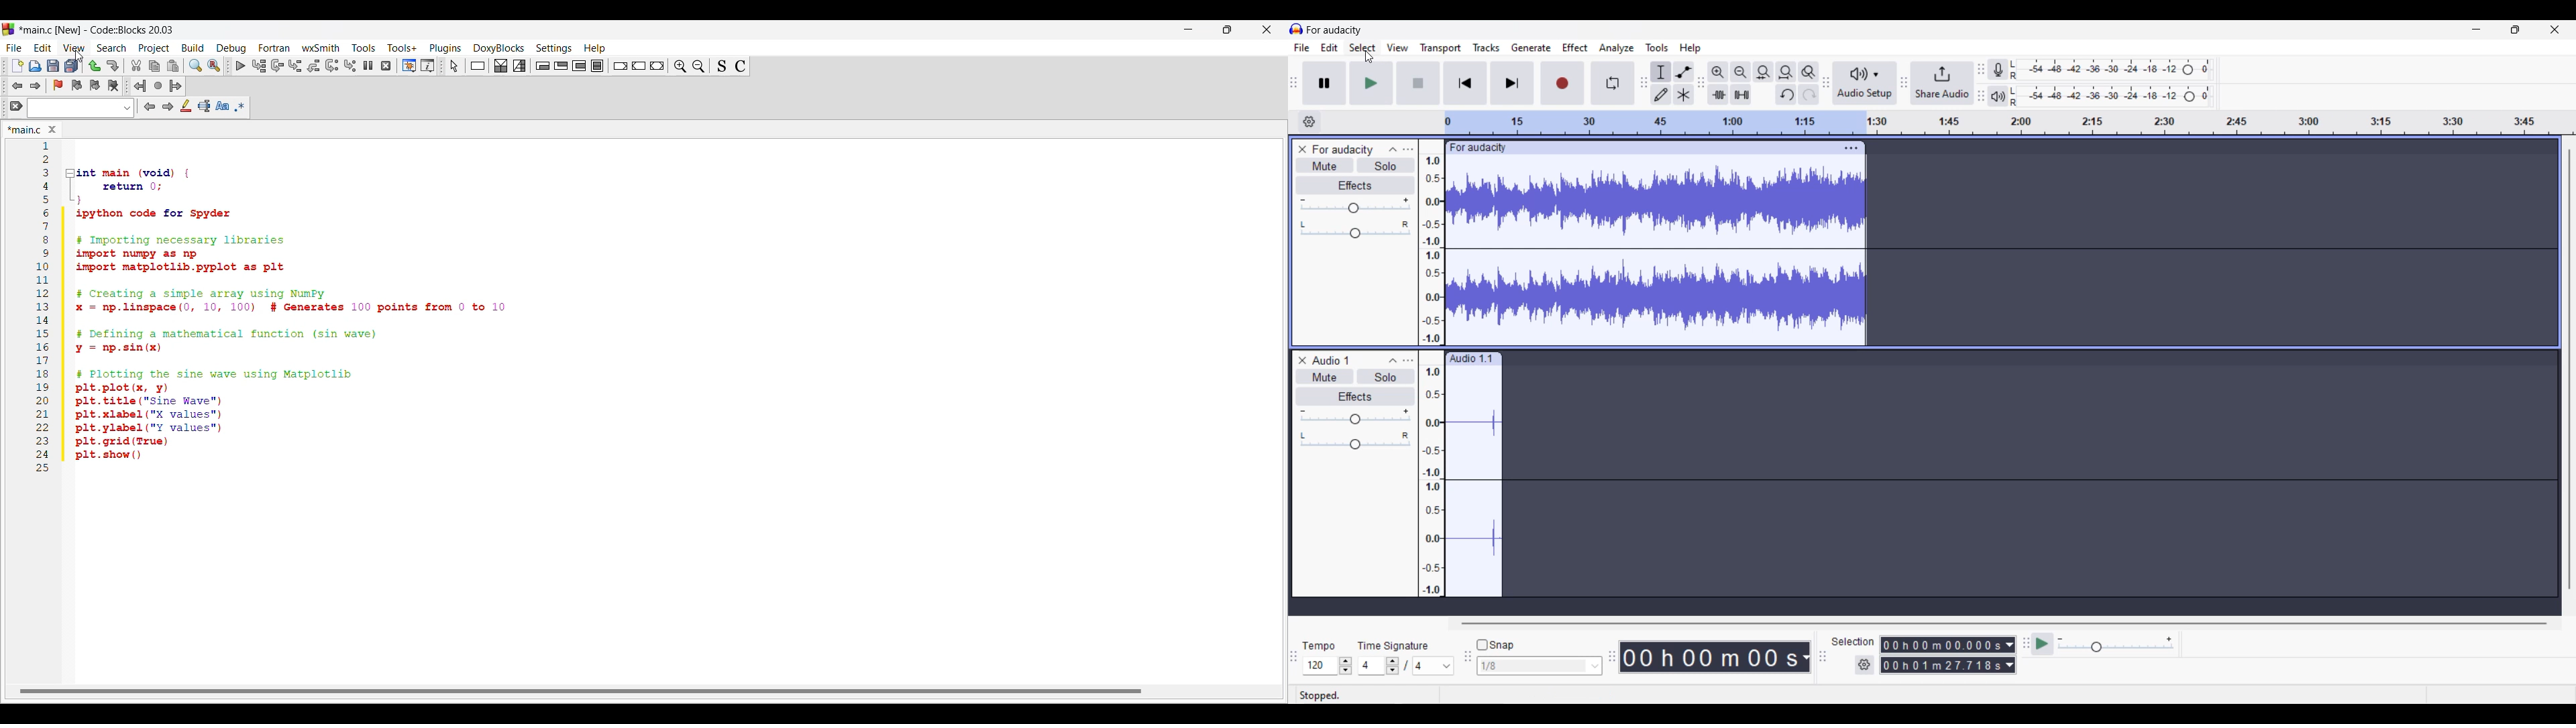 Image resolution: width=2576 pixels, height=728 pixels. Describe the element at coordinates (1189, 29) in the screenshot. I see `Minimize` at that location.